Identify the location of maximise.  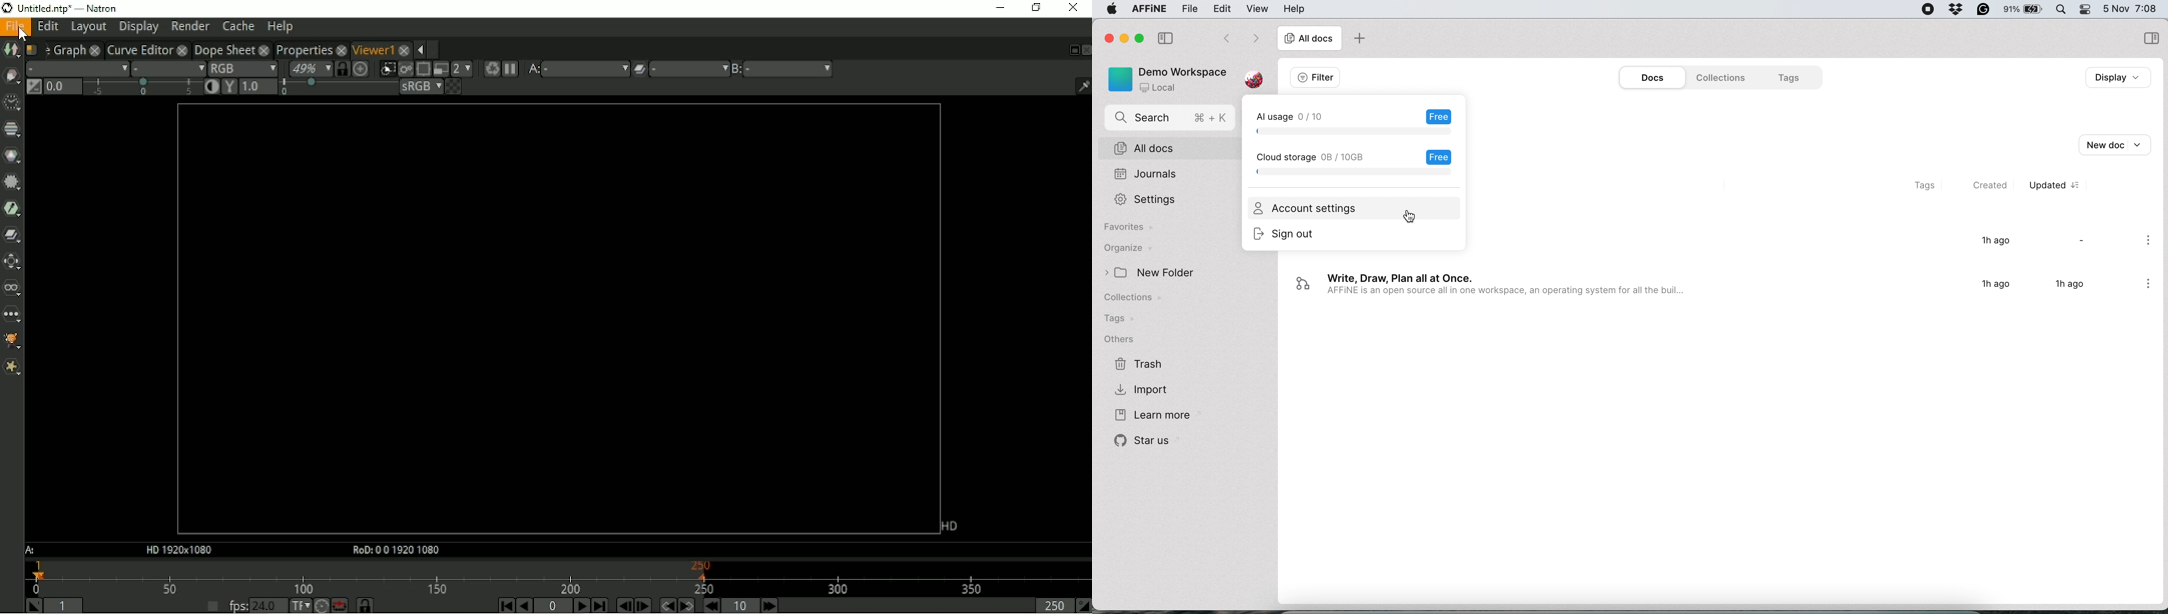
(1136, 39).